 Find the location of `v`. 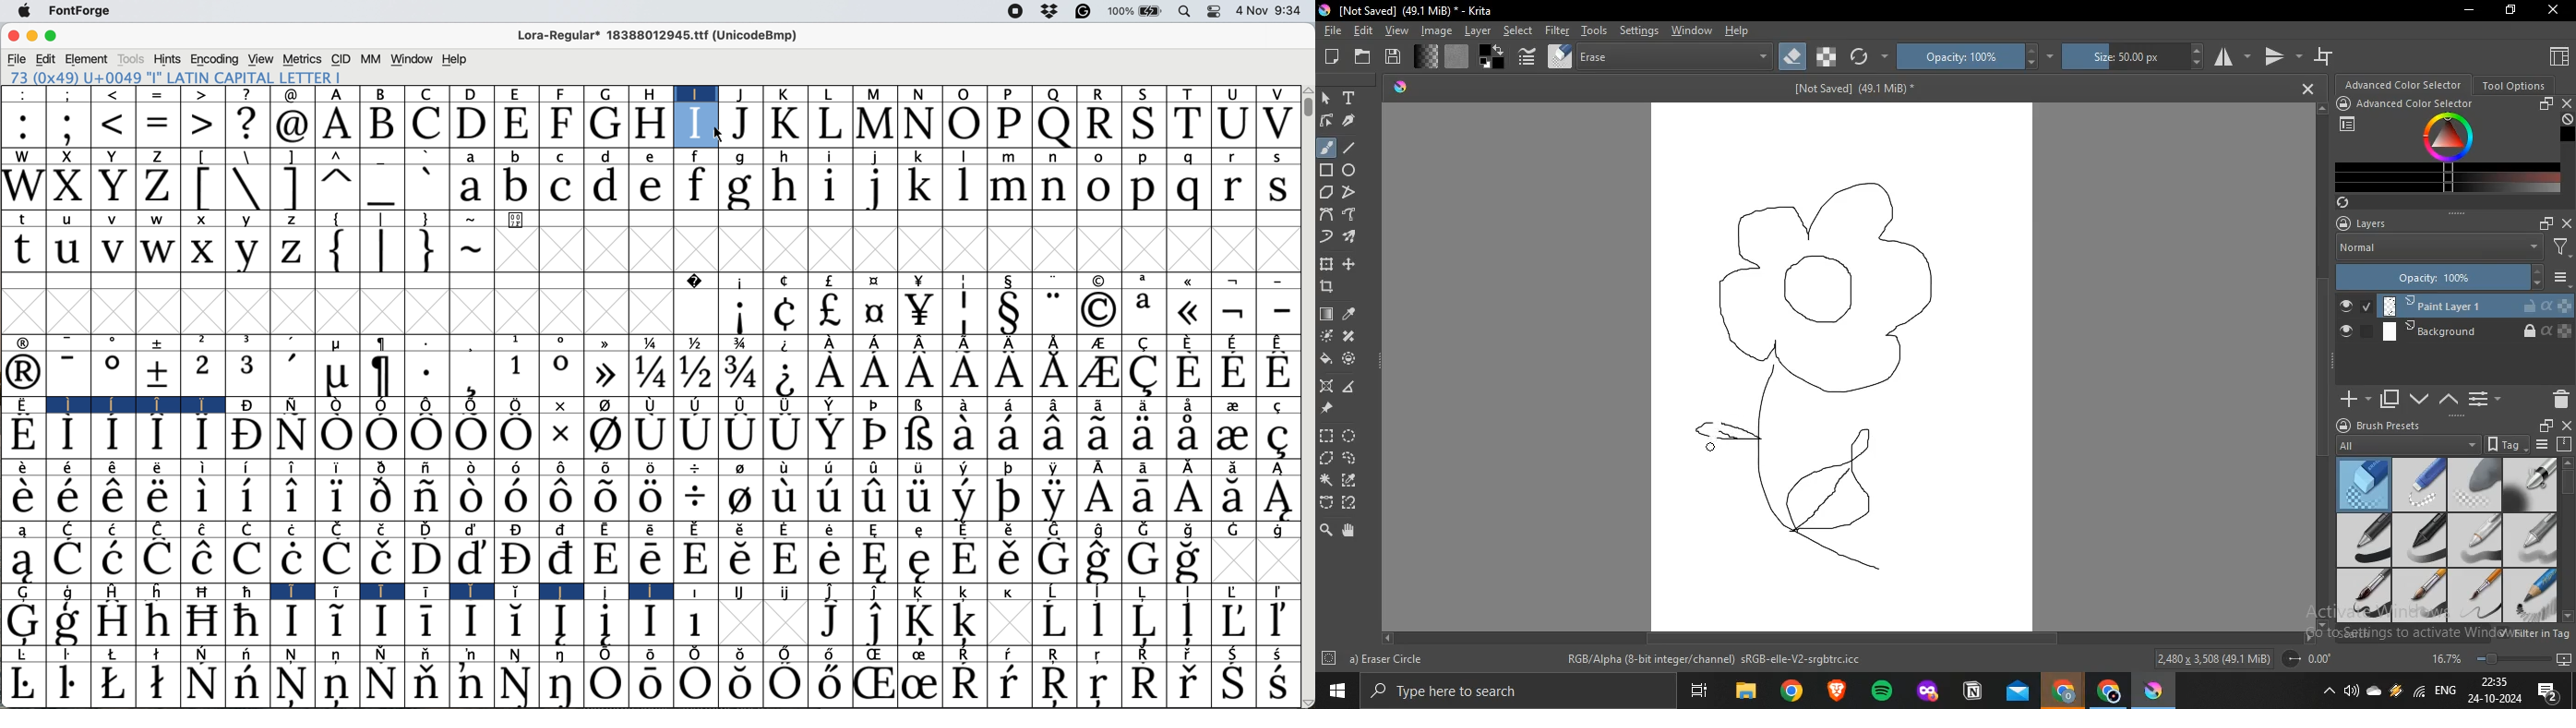

v is located at coordinates (113, 251).